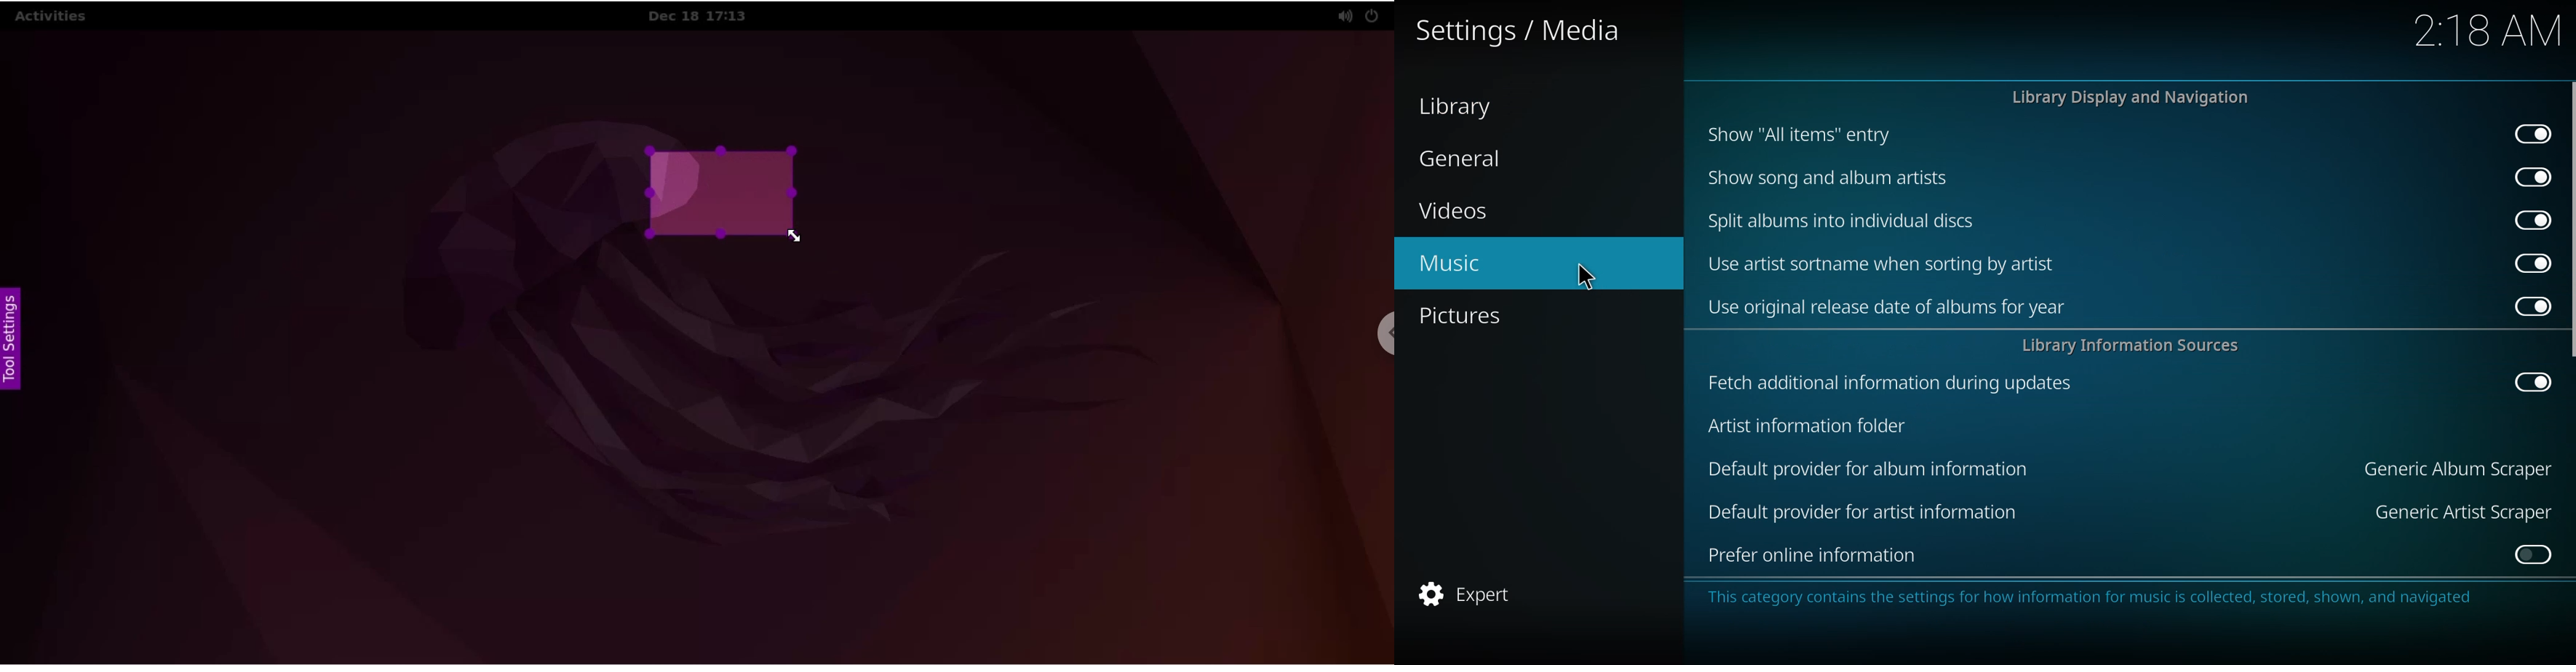  I want to click on split albums into discs, so click(1839, 219).